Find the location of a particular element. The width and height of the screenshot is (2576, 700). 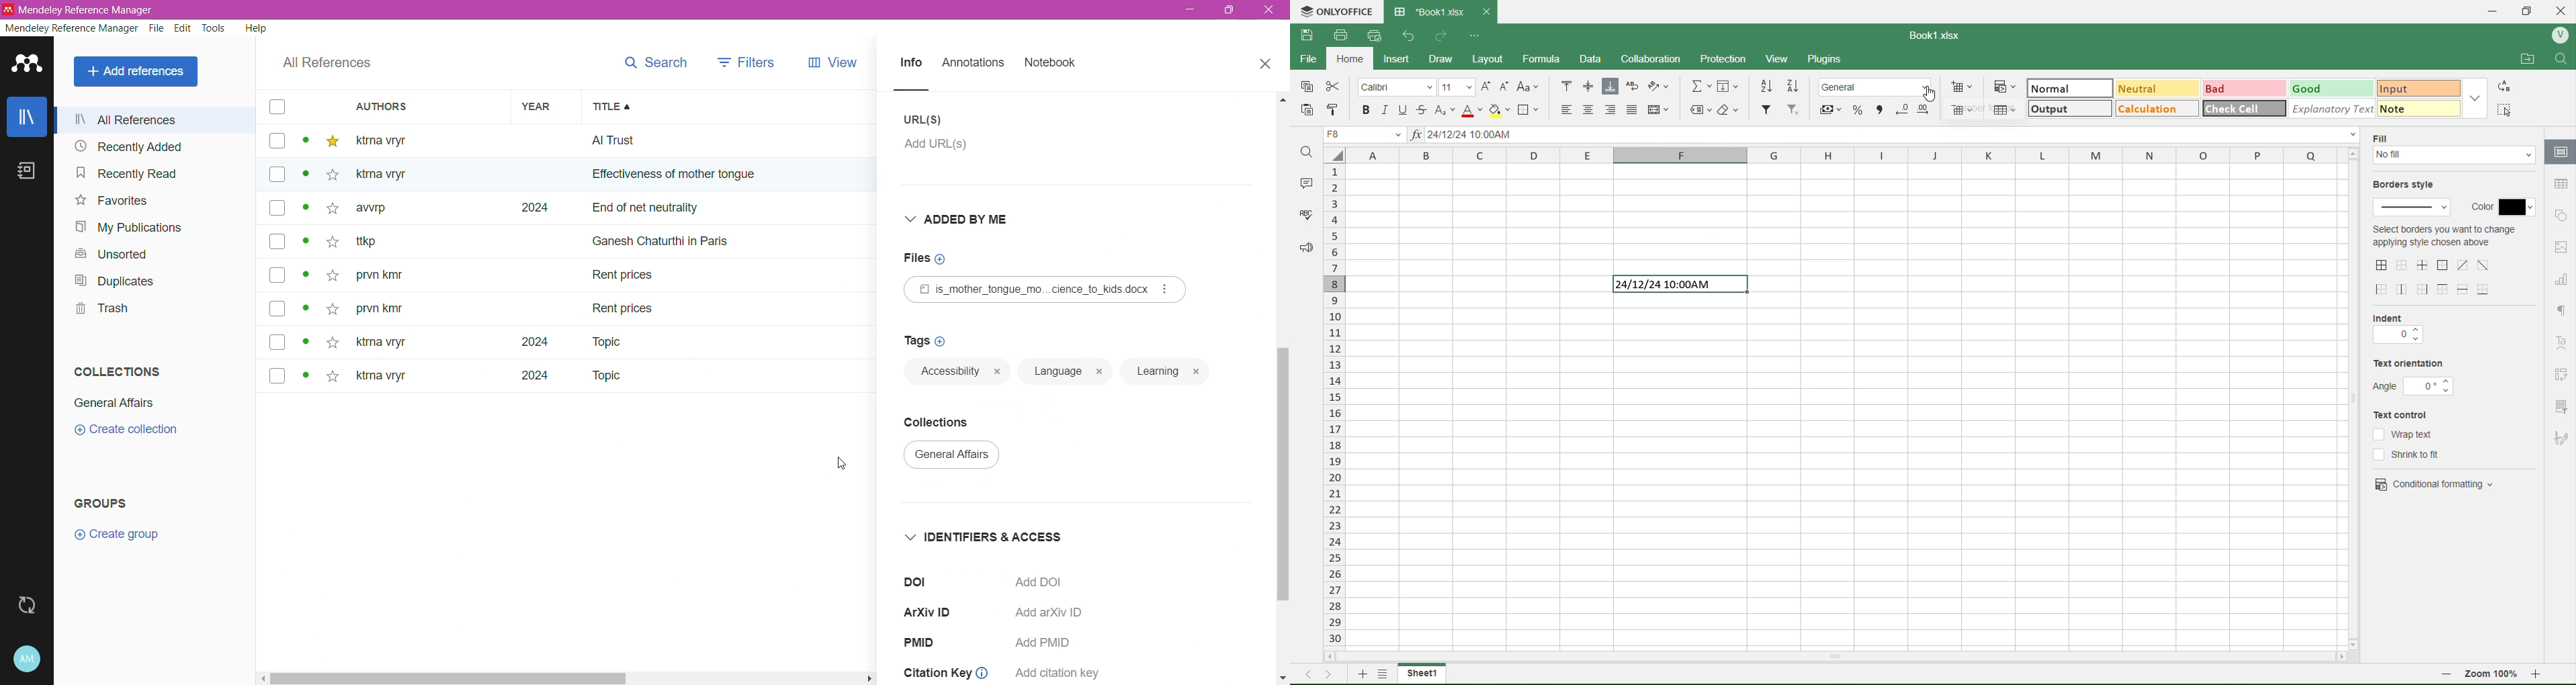

views  is located at coordinates (842, 62).